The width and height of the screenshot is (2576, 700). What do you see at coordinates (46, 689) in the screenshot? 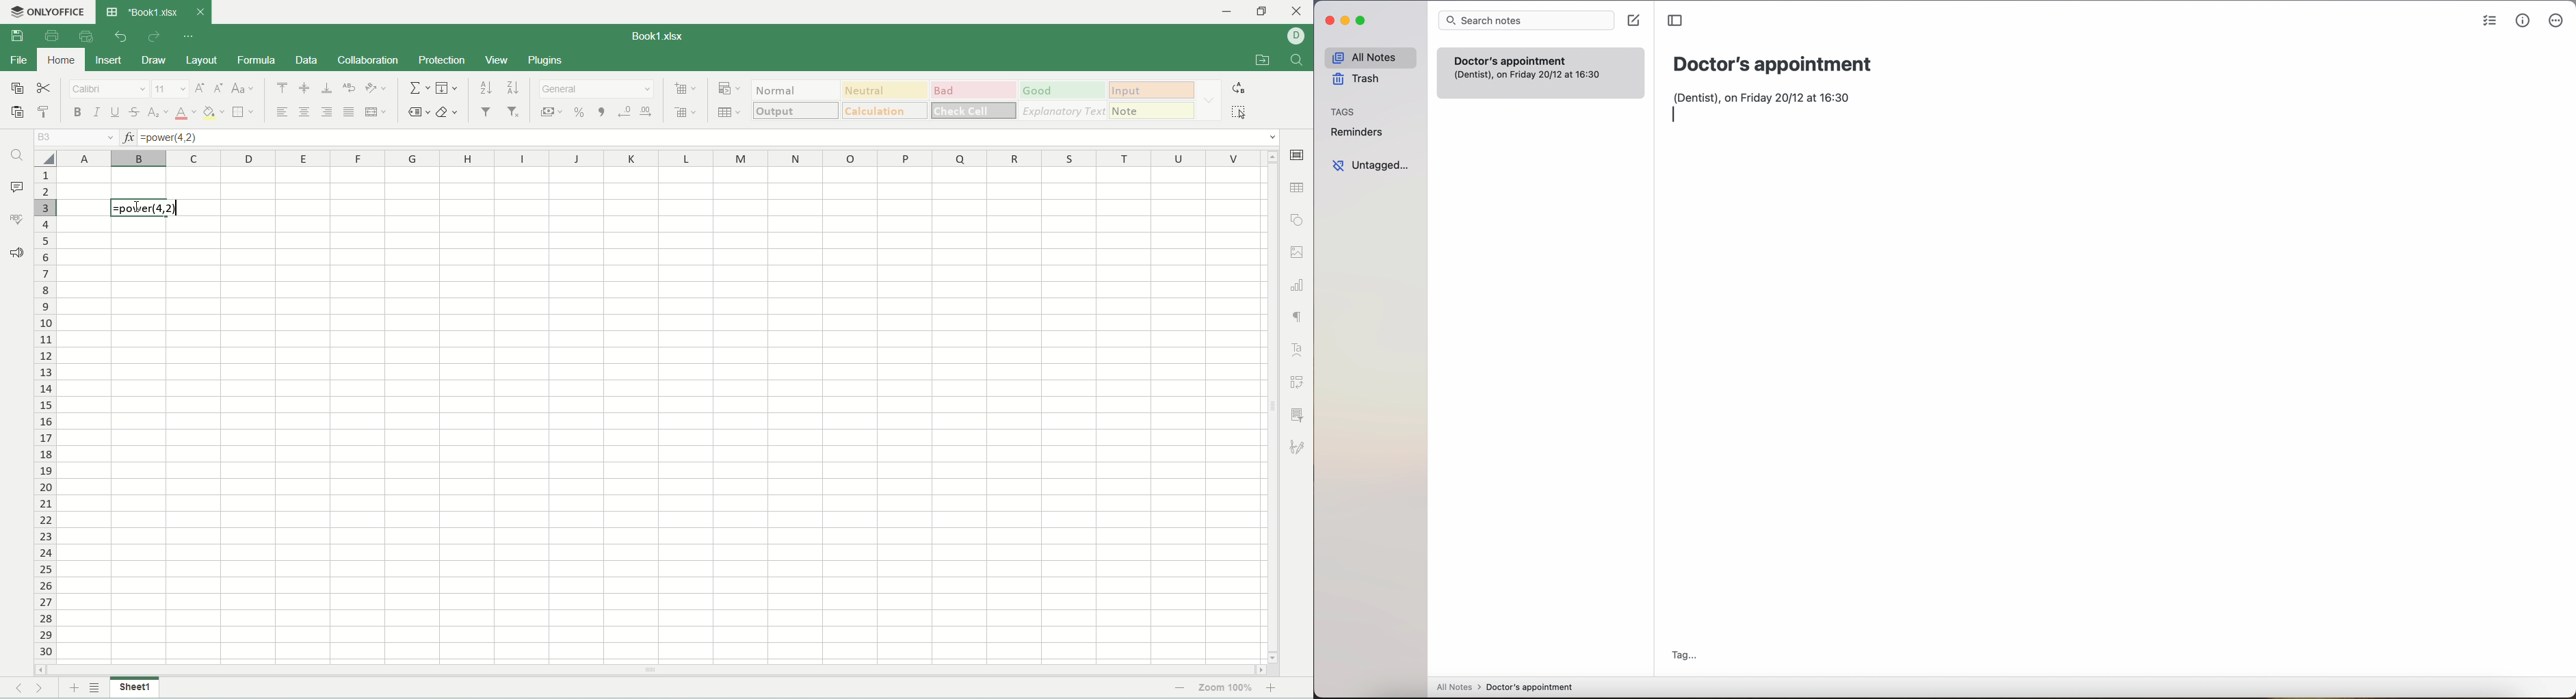
I see `next` at bounding box center [46, 689].